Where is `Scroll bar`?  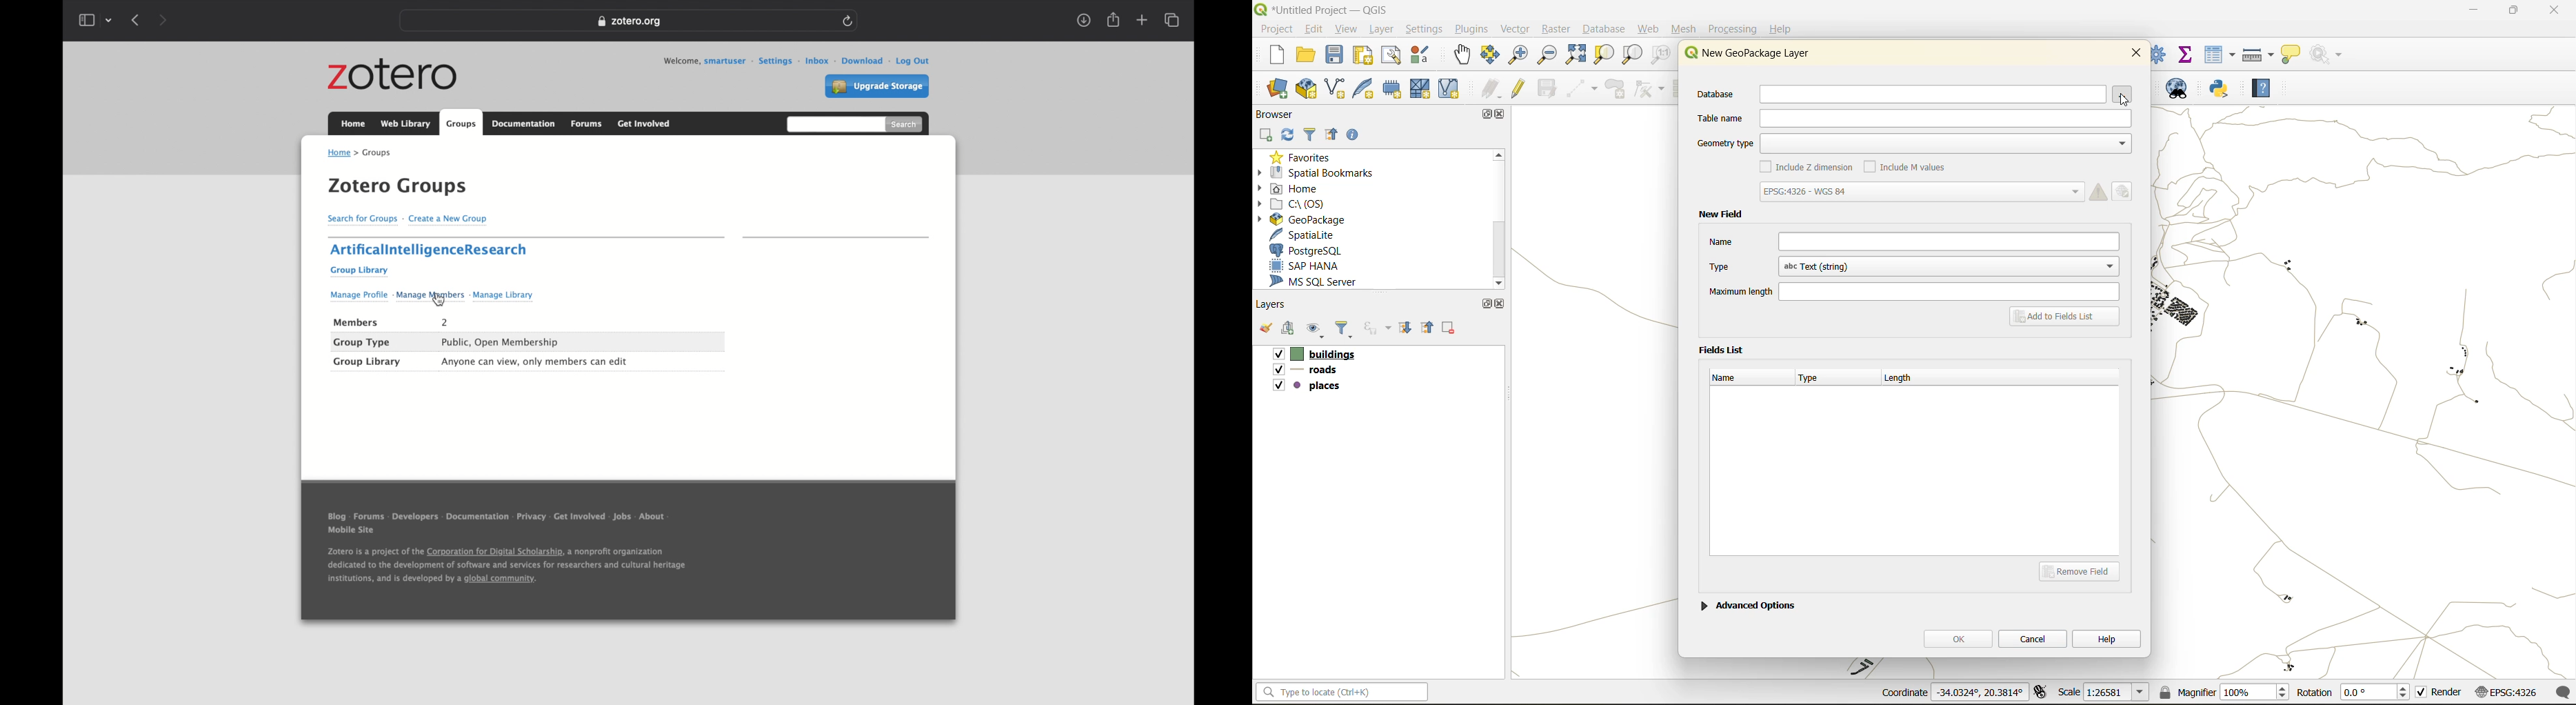 Scroll bar is located at coordinates (1497, 219).